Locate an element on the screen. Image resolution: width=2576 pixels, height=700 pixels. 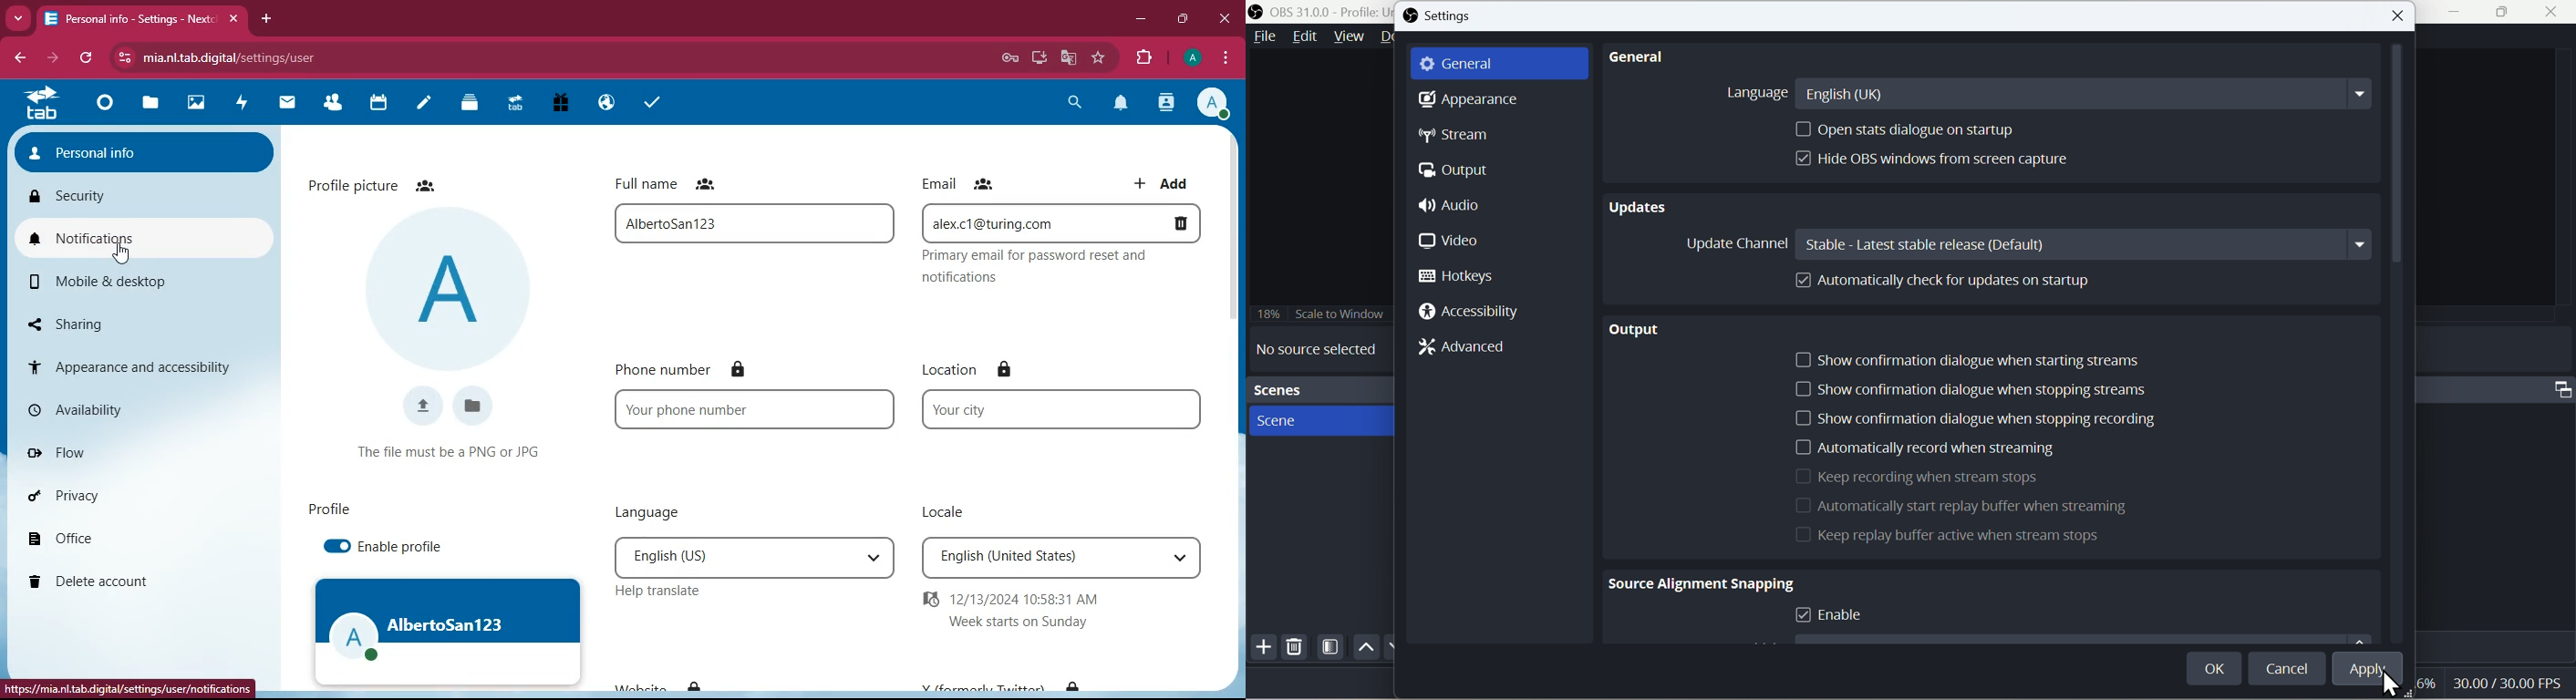
mobile & desktop is located at coordinates (141, 280).